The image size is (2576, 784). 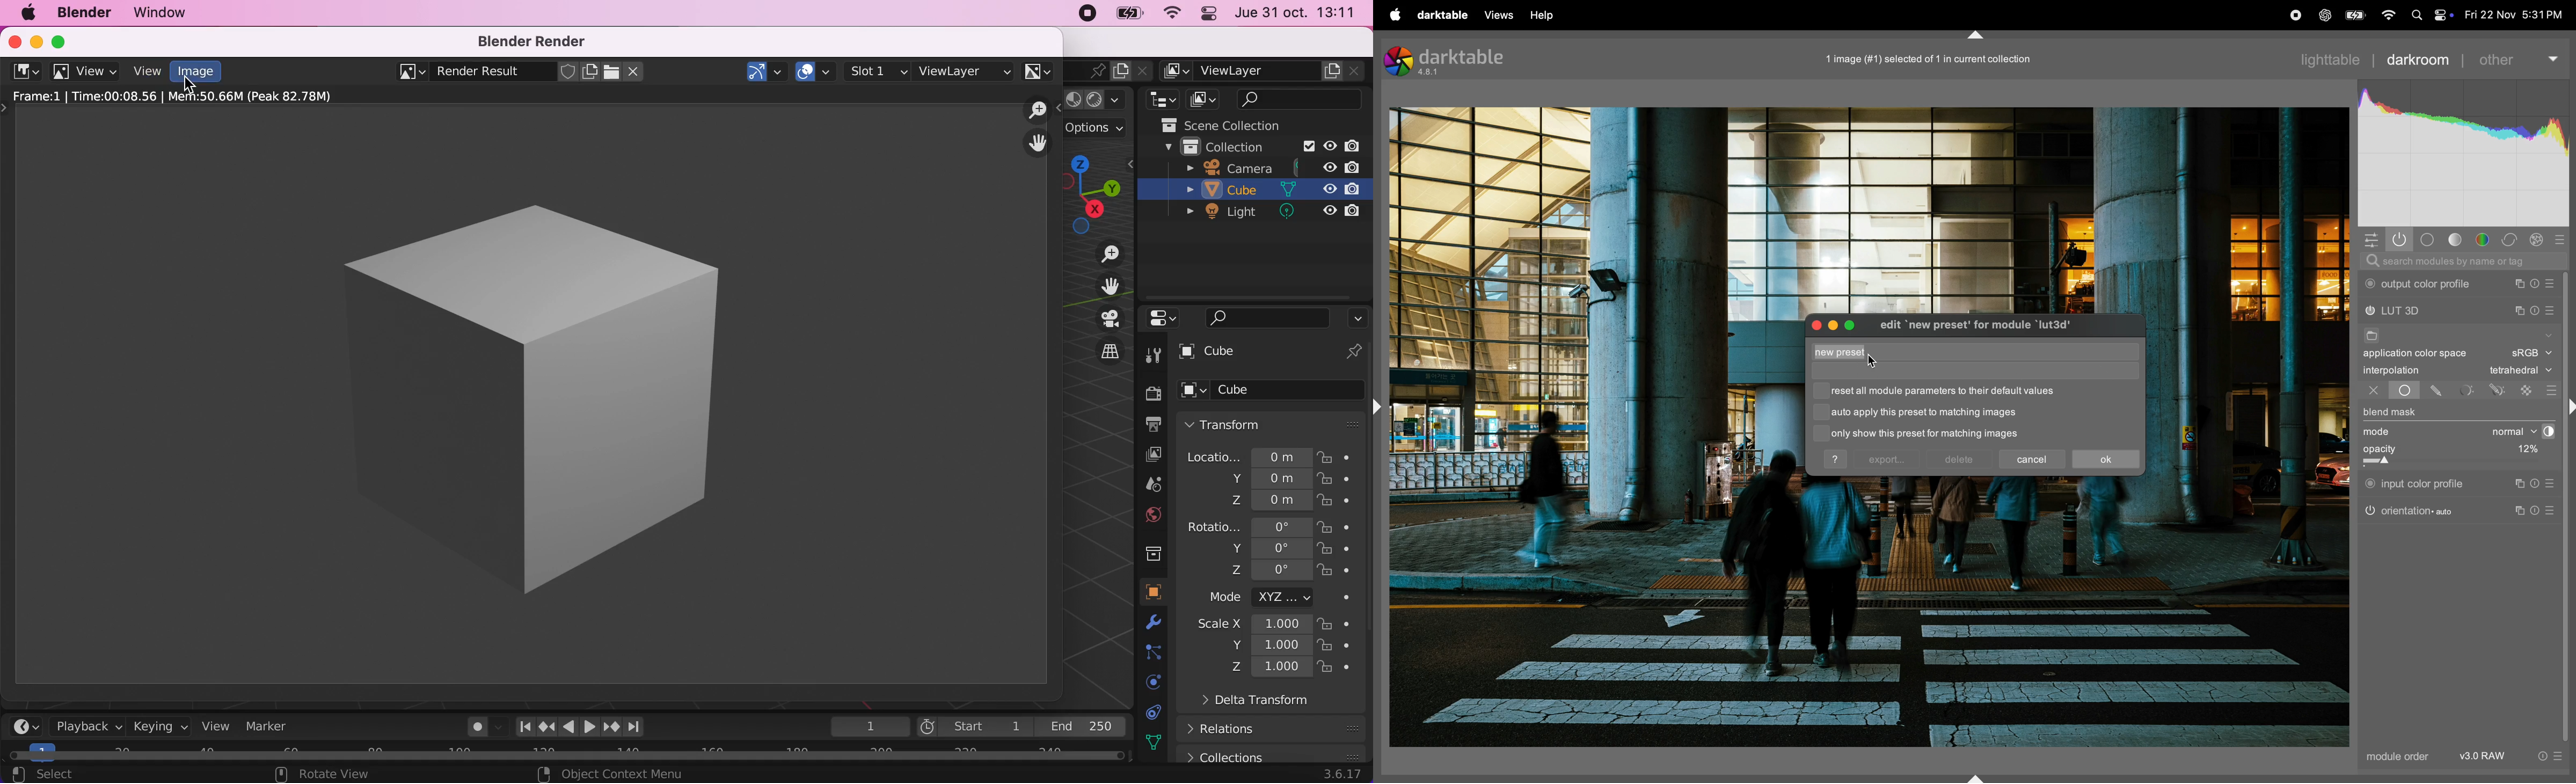 What do you see at coordinates (2392, 370) in the screenshot?
I see `interpolation` at bounding box center [2392, 370].